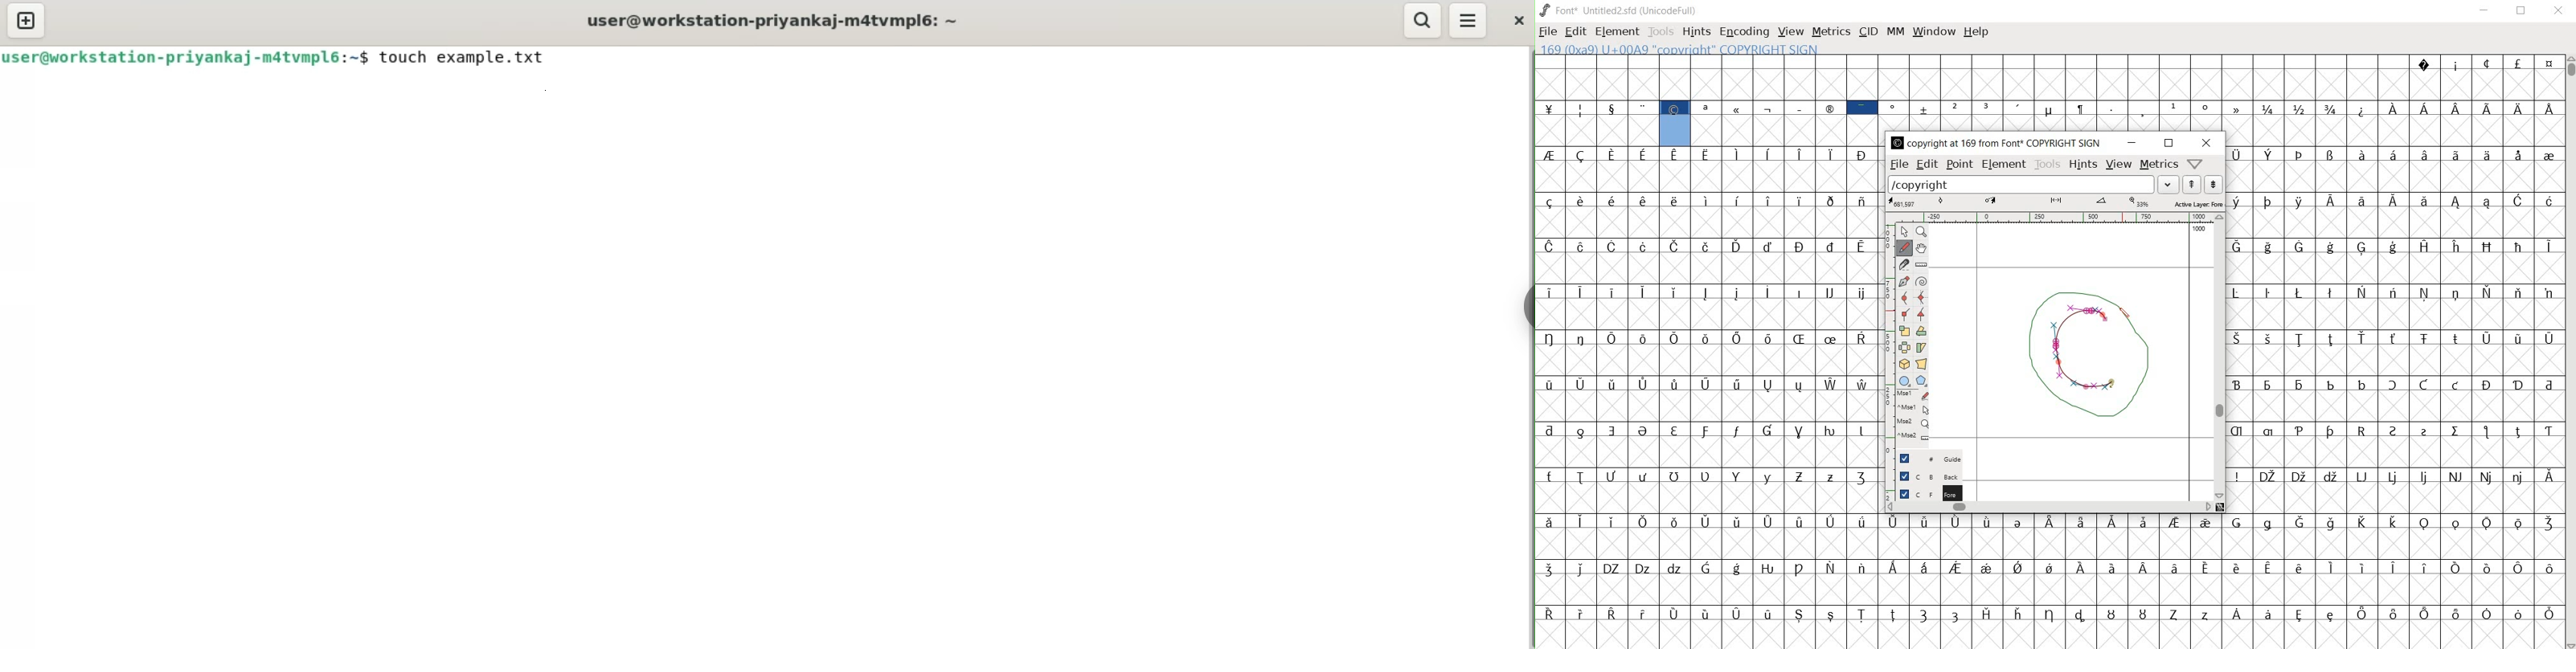 The image size is (2576, 672). What do you see at coordinates (1921, 381) in the screenshot?
I see `polygon or star` at bounding box center [1921, 381].